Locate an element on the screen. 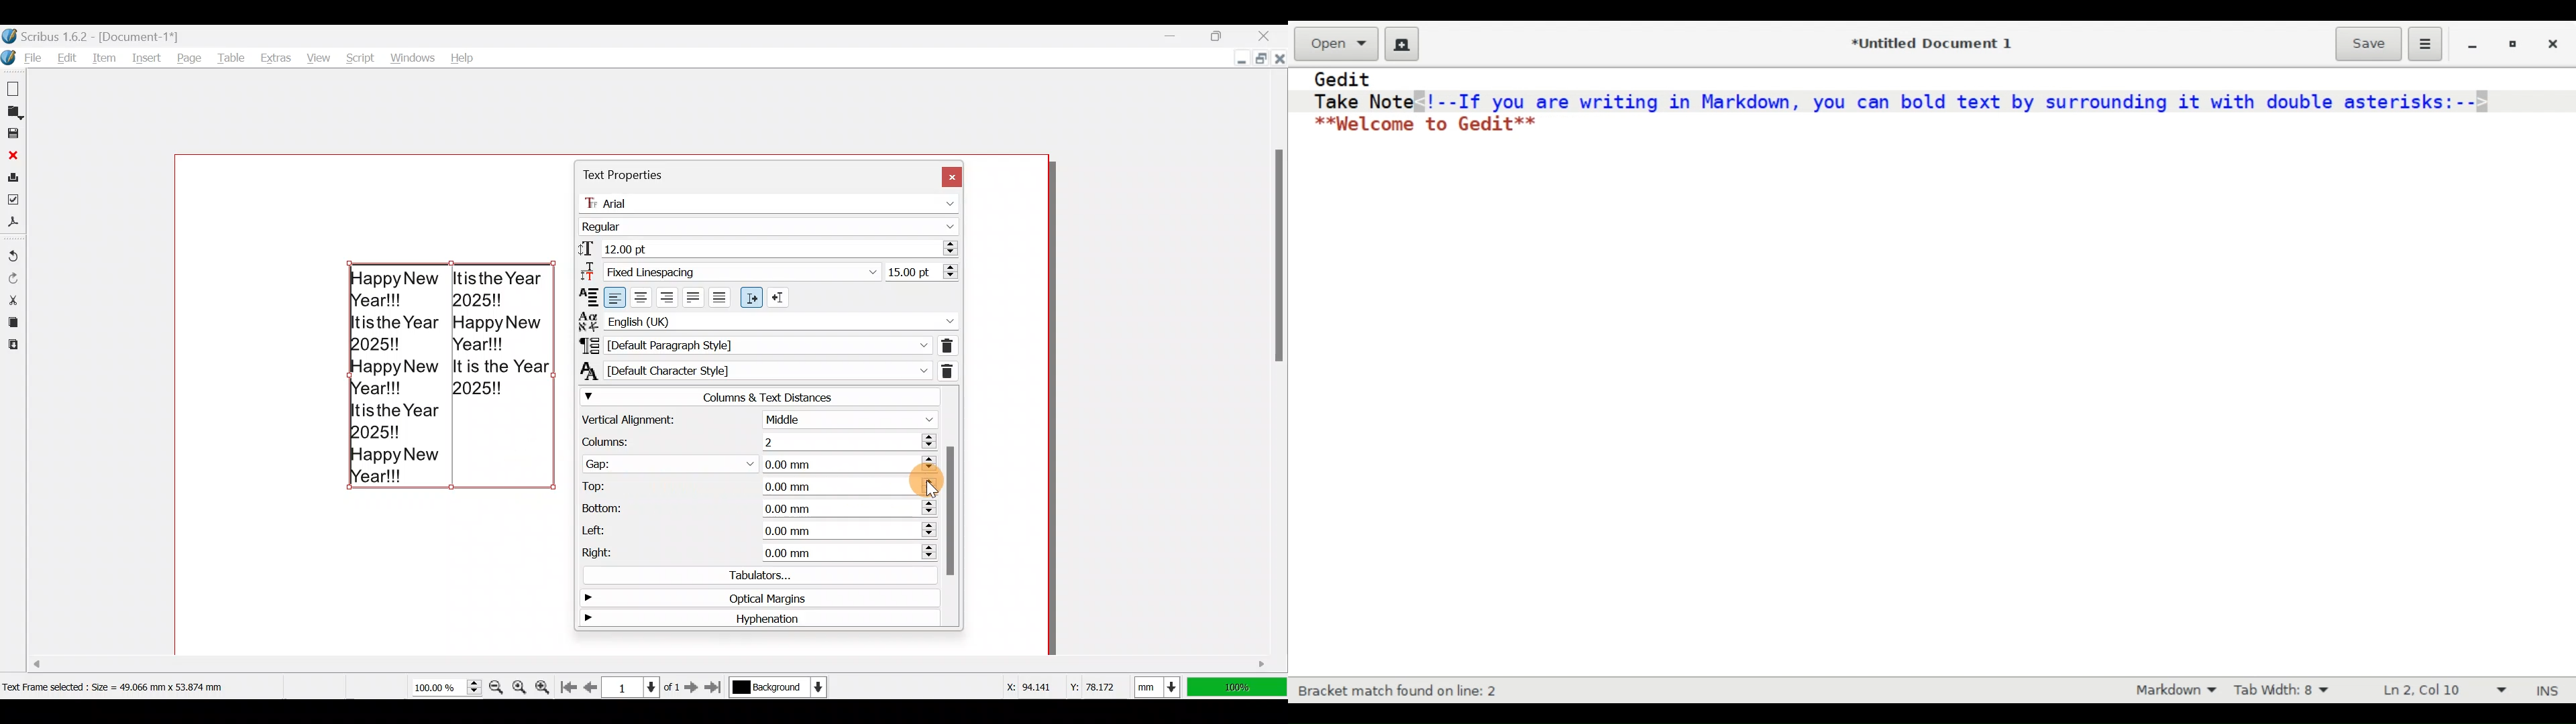  Gap is located at coordinates (759, 461).